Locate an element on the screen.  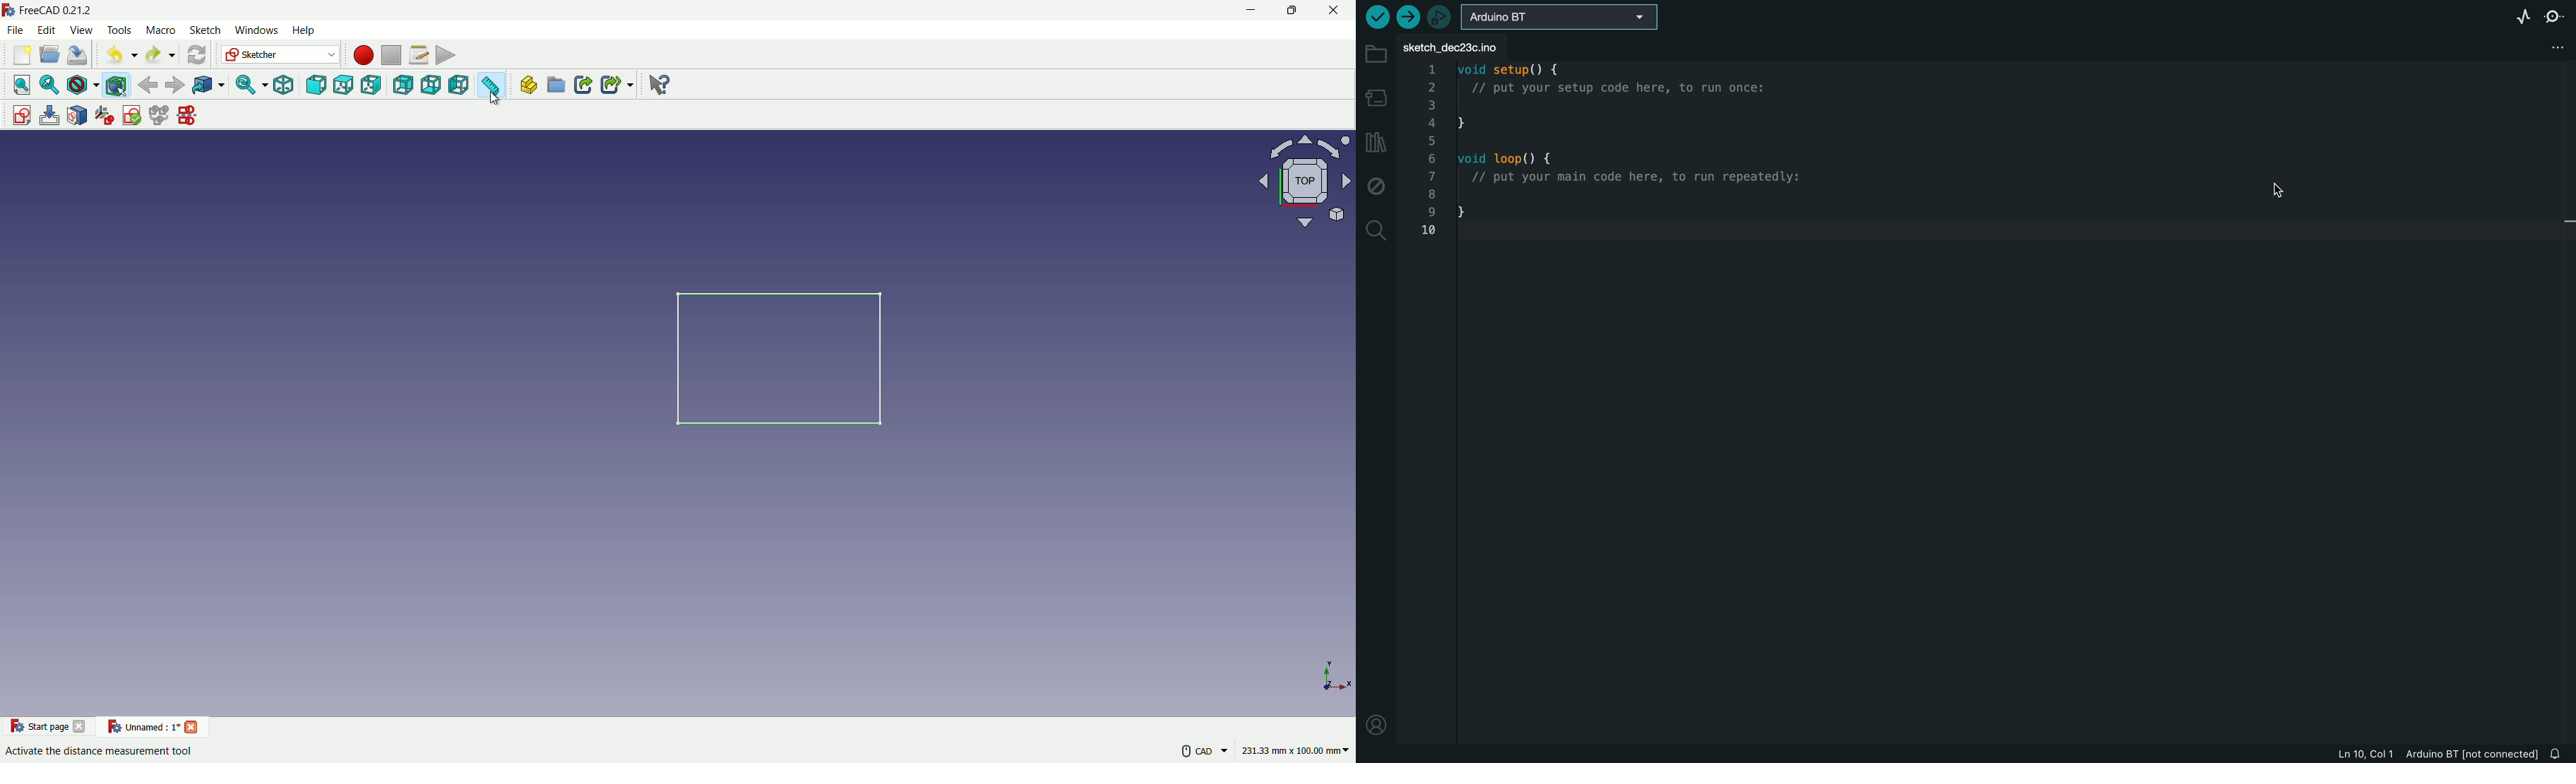
execute macros is located at coordinates (446, 57).